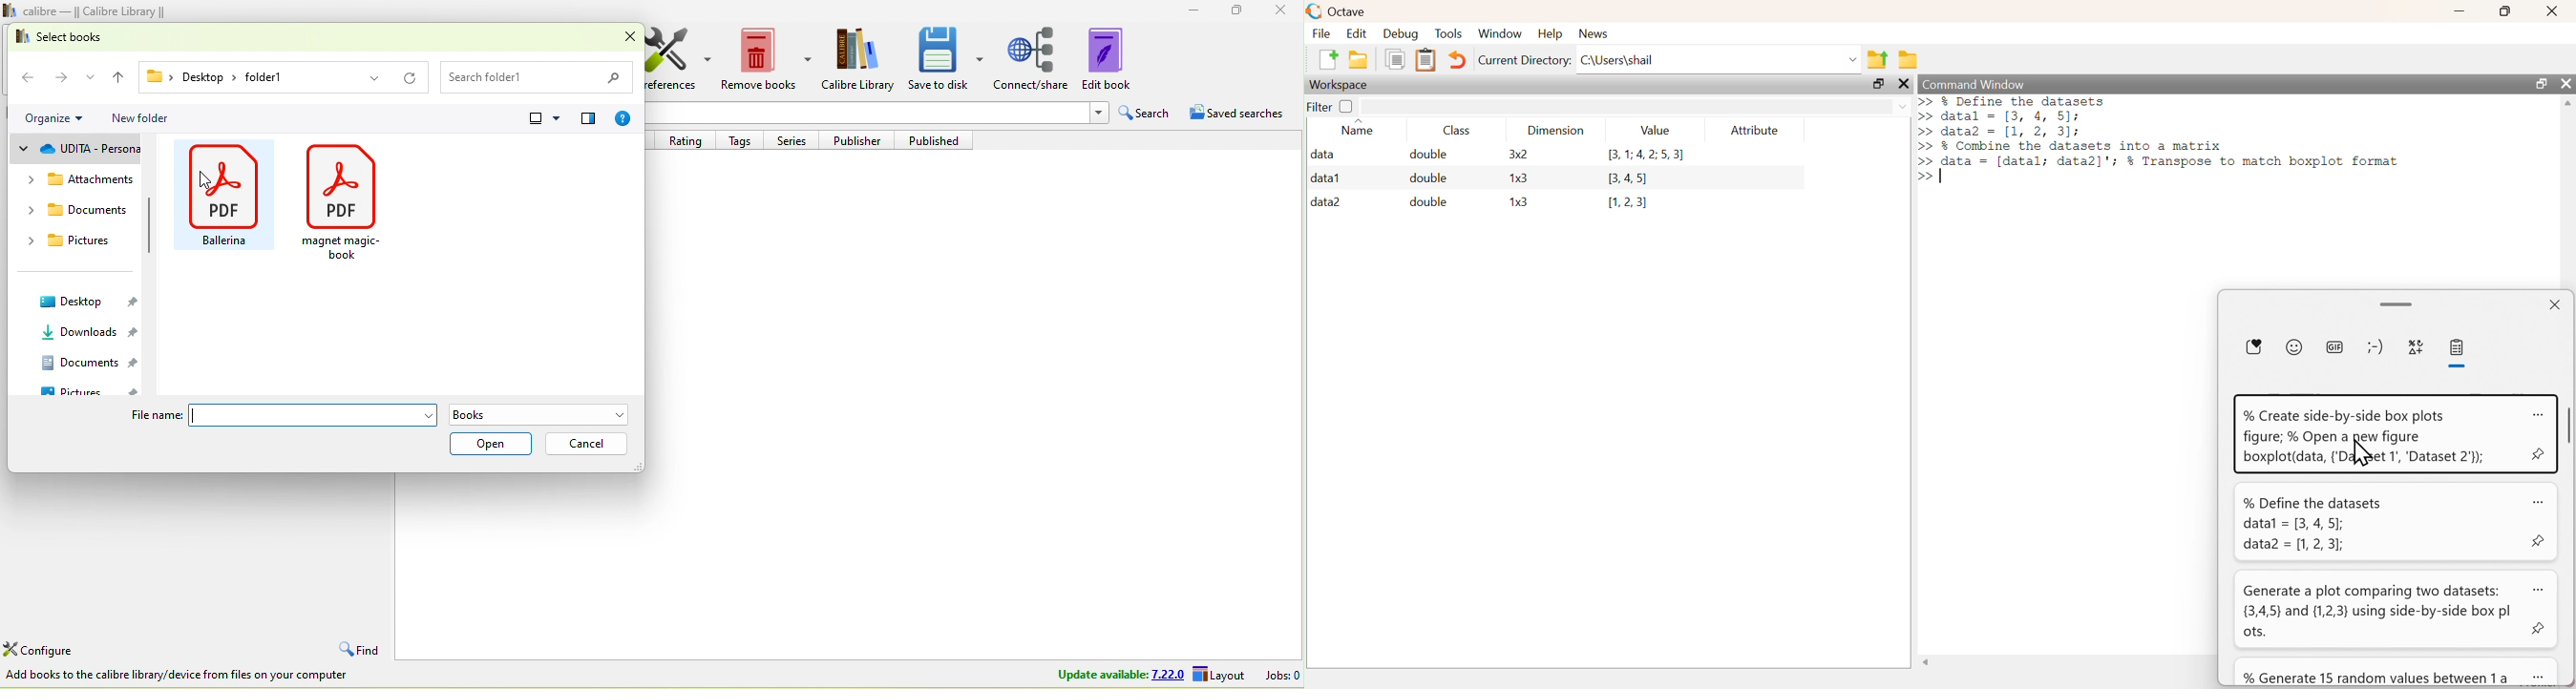 The width and height of the screenshot is (2576, 700). What do you see at coordinates (313, 76) in the screenshot?
I see `folder 1` at bounding box center [313, 76].